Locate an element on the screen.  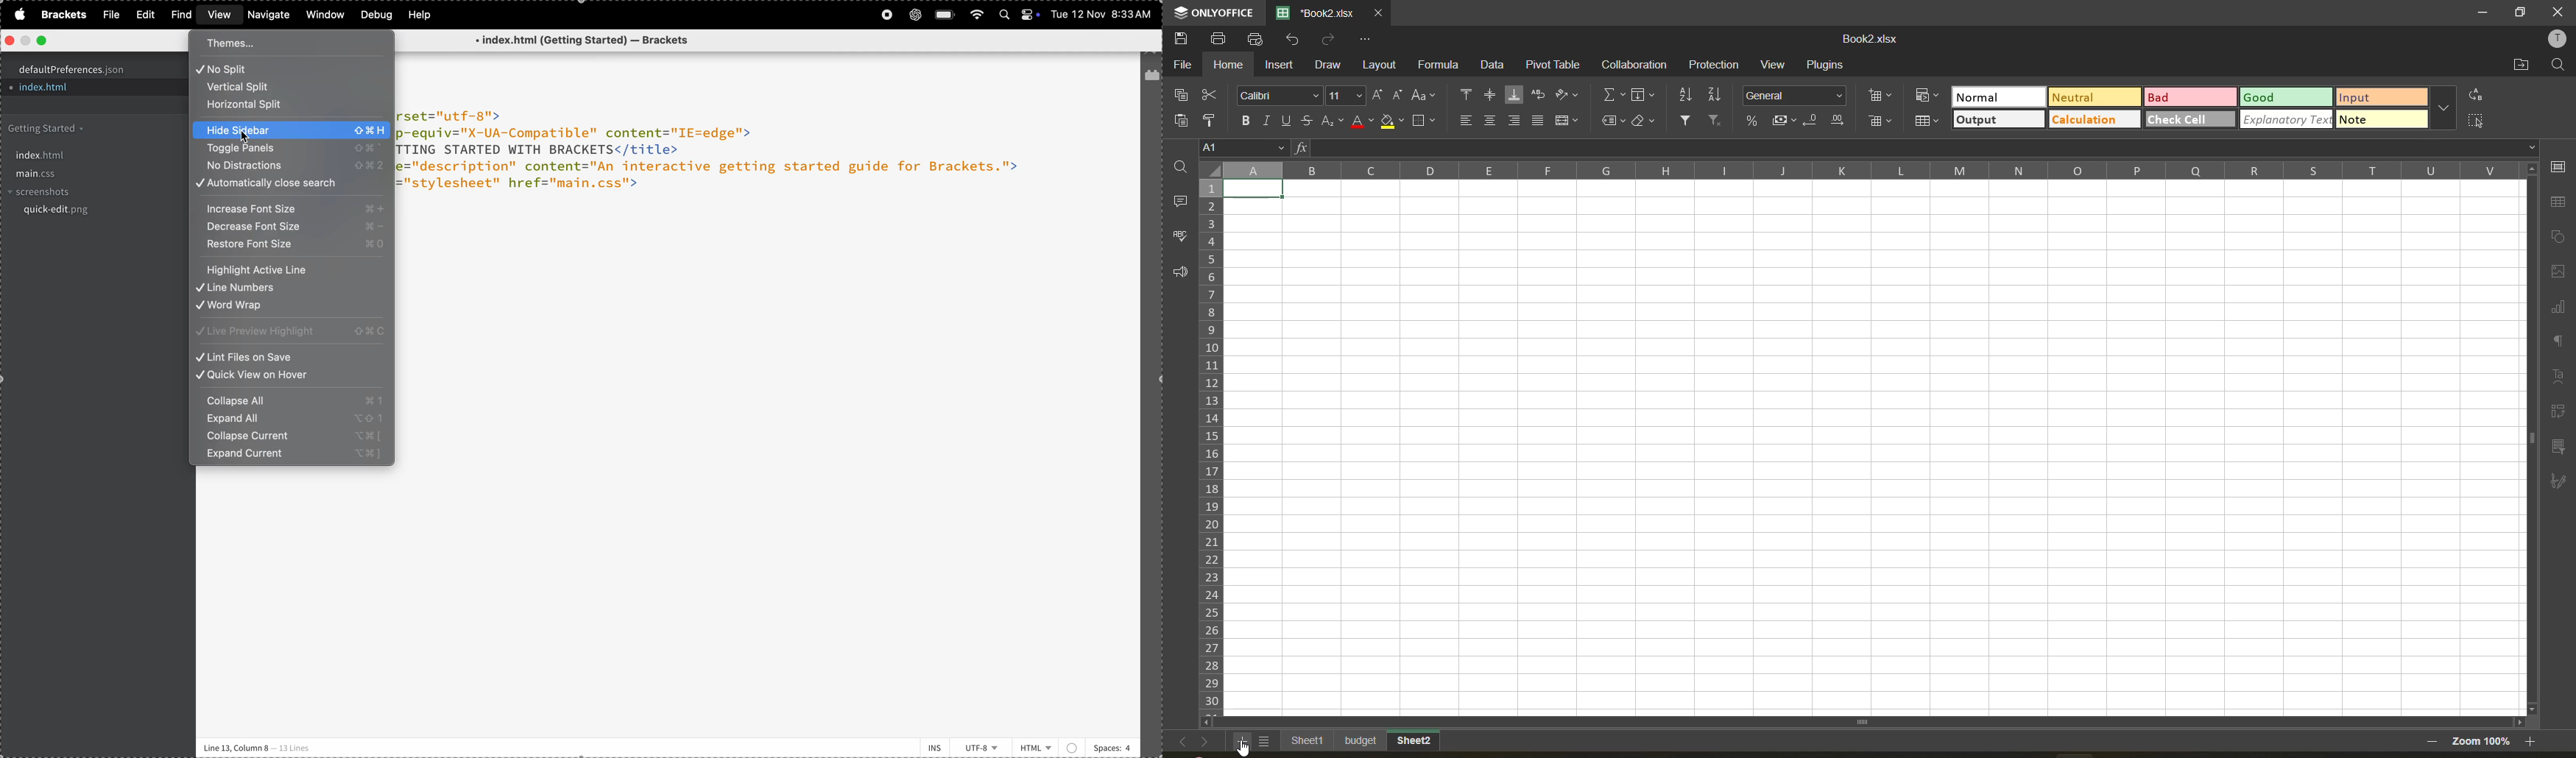
paragraph is located at coordinates (2559, 345).